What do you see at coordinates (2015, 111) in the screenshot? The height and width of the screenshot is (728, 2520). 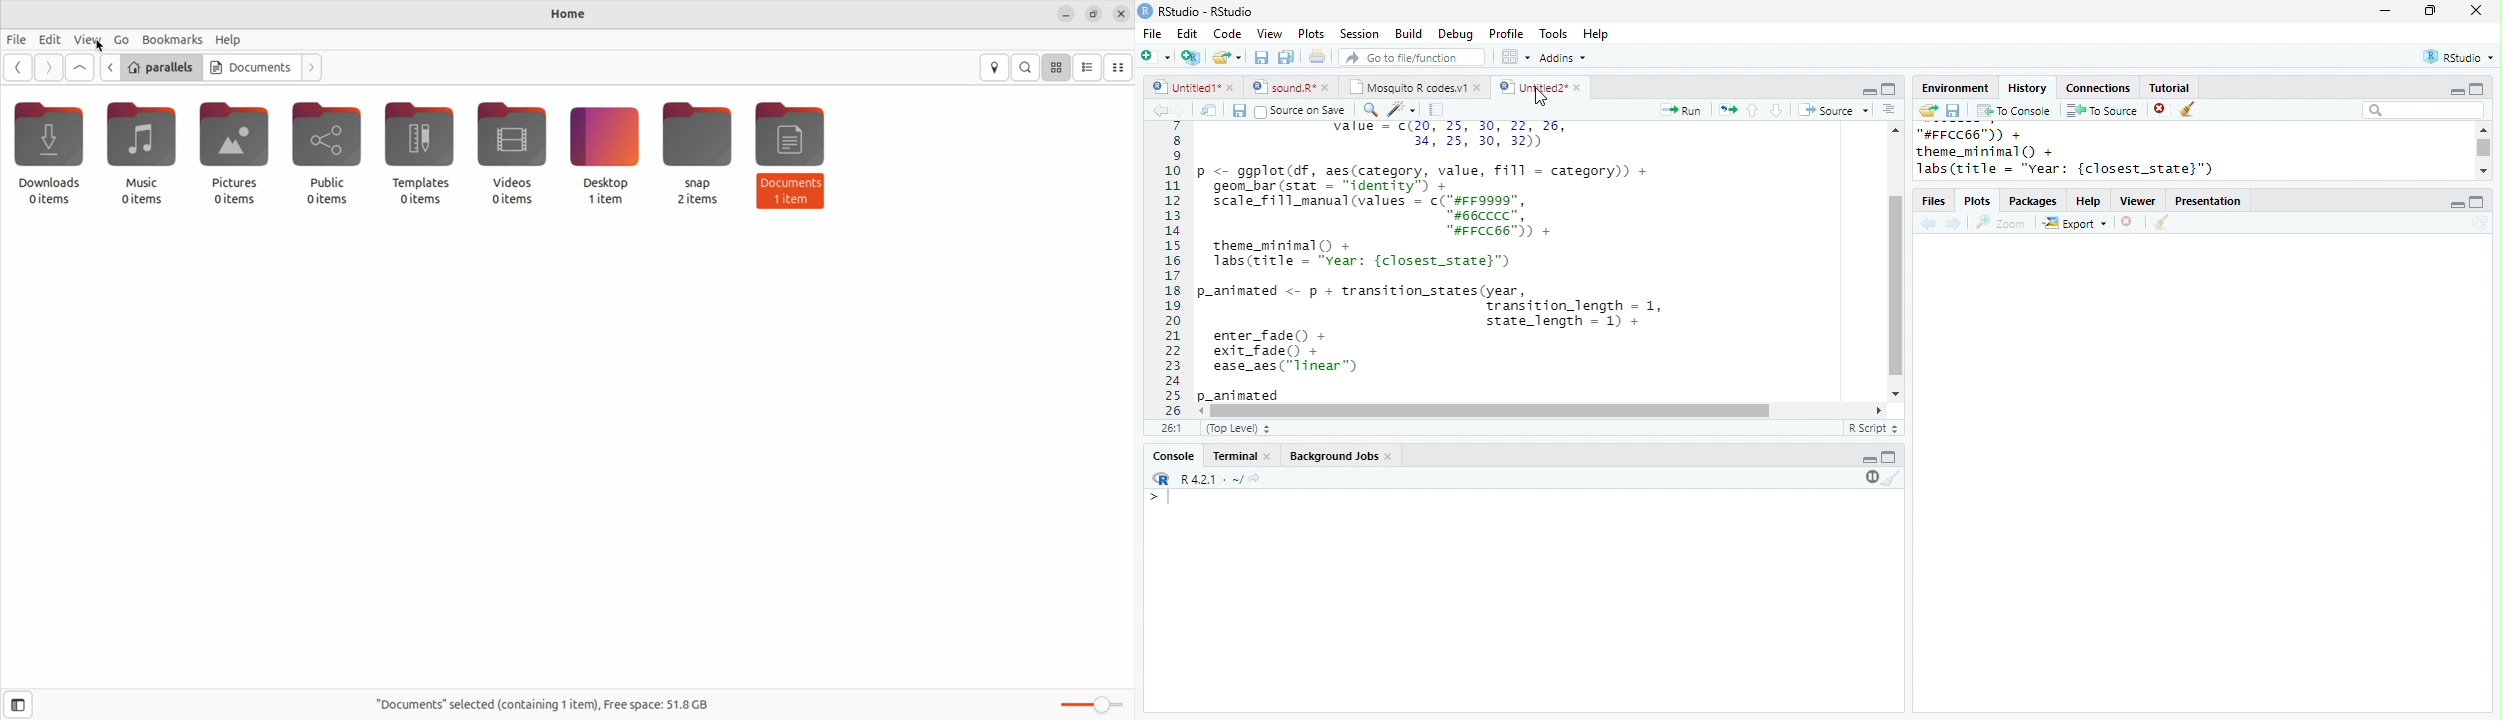 I see `To Console` at bounding box center [2015, 111].